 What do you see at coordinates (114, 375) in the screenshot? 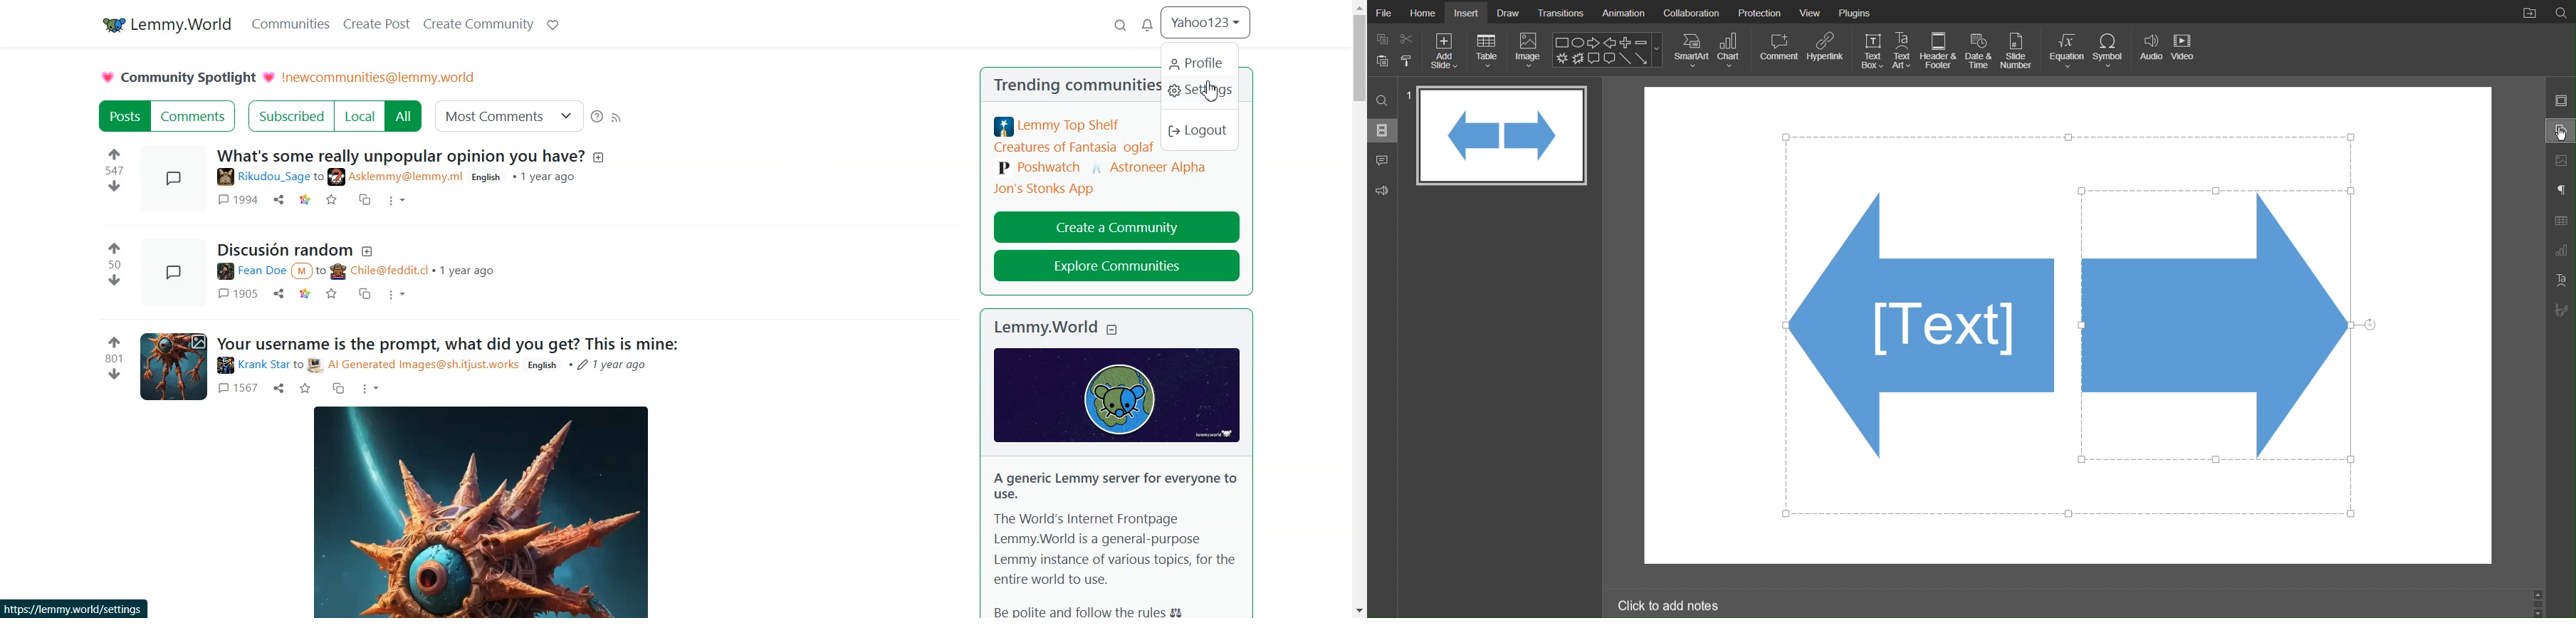
I see `downvote` at bounding box center [114, 375].